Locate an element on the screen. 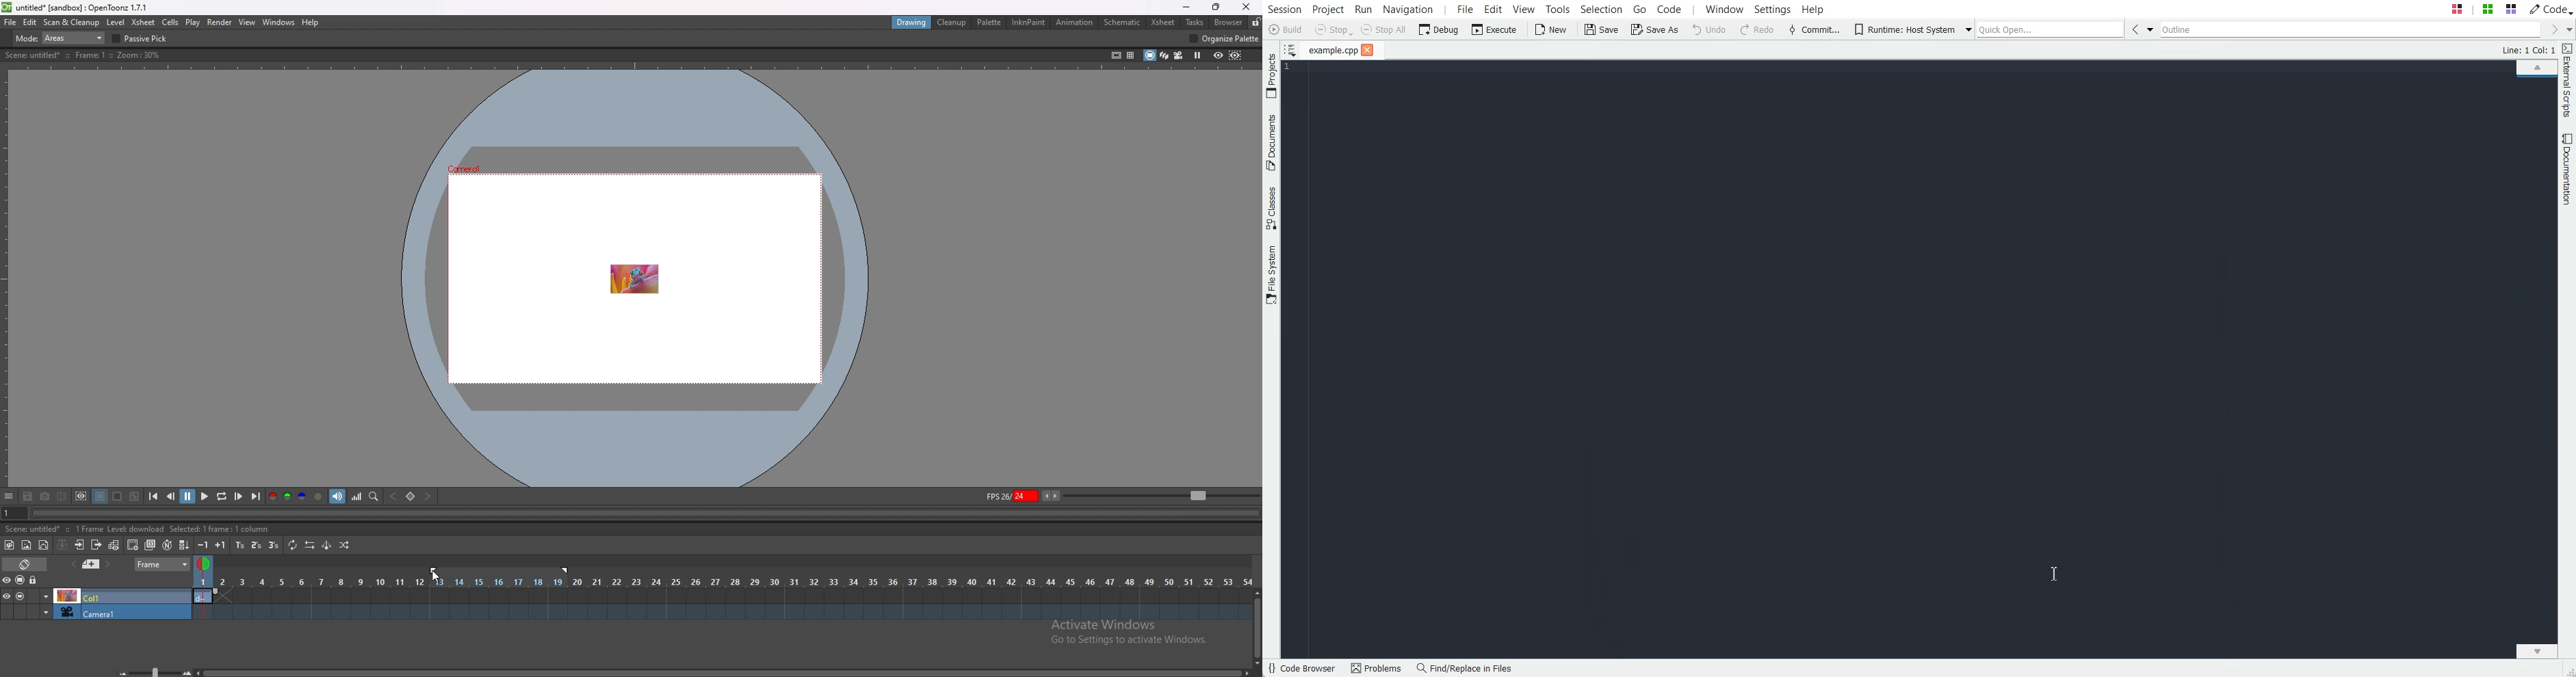 This screenshot has width=2576, height=700. sub camera preview is located at coordinates (1236, 56).